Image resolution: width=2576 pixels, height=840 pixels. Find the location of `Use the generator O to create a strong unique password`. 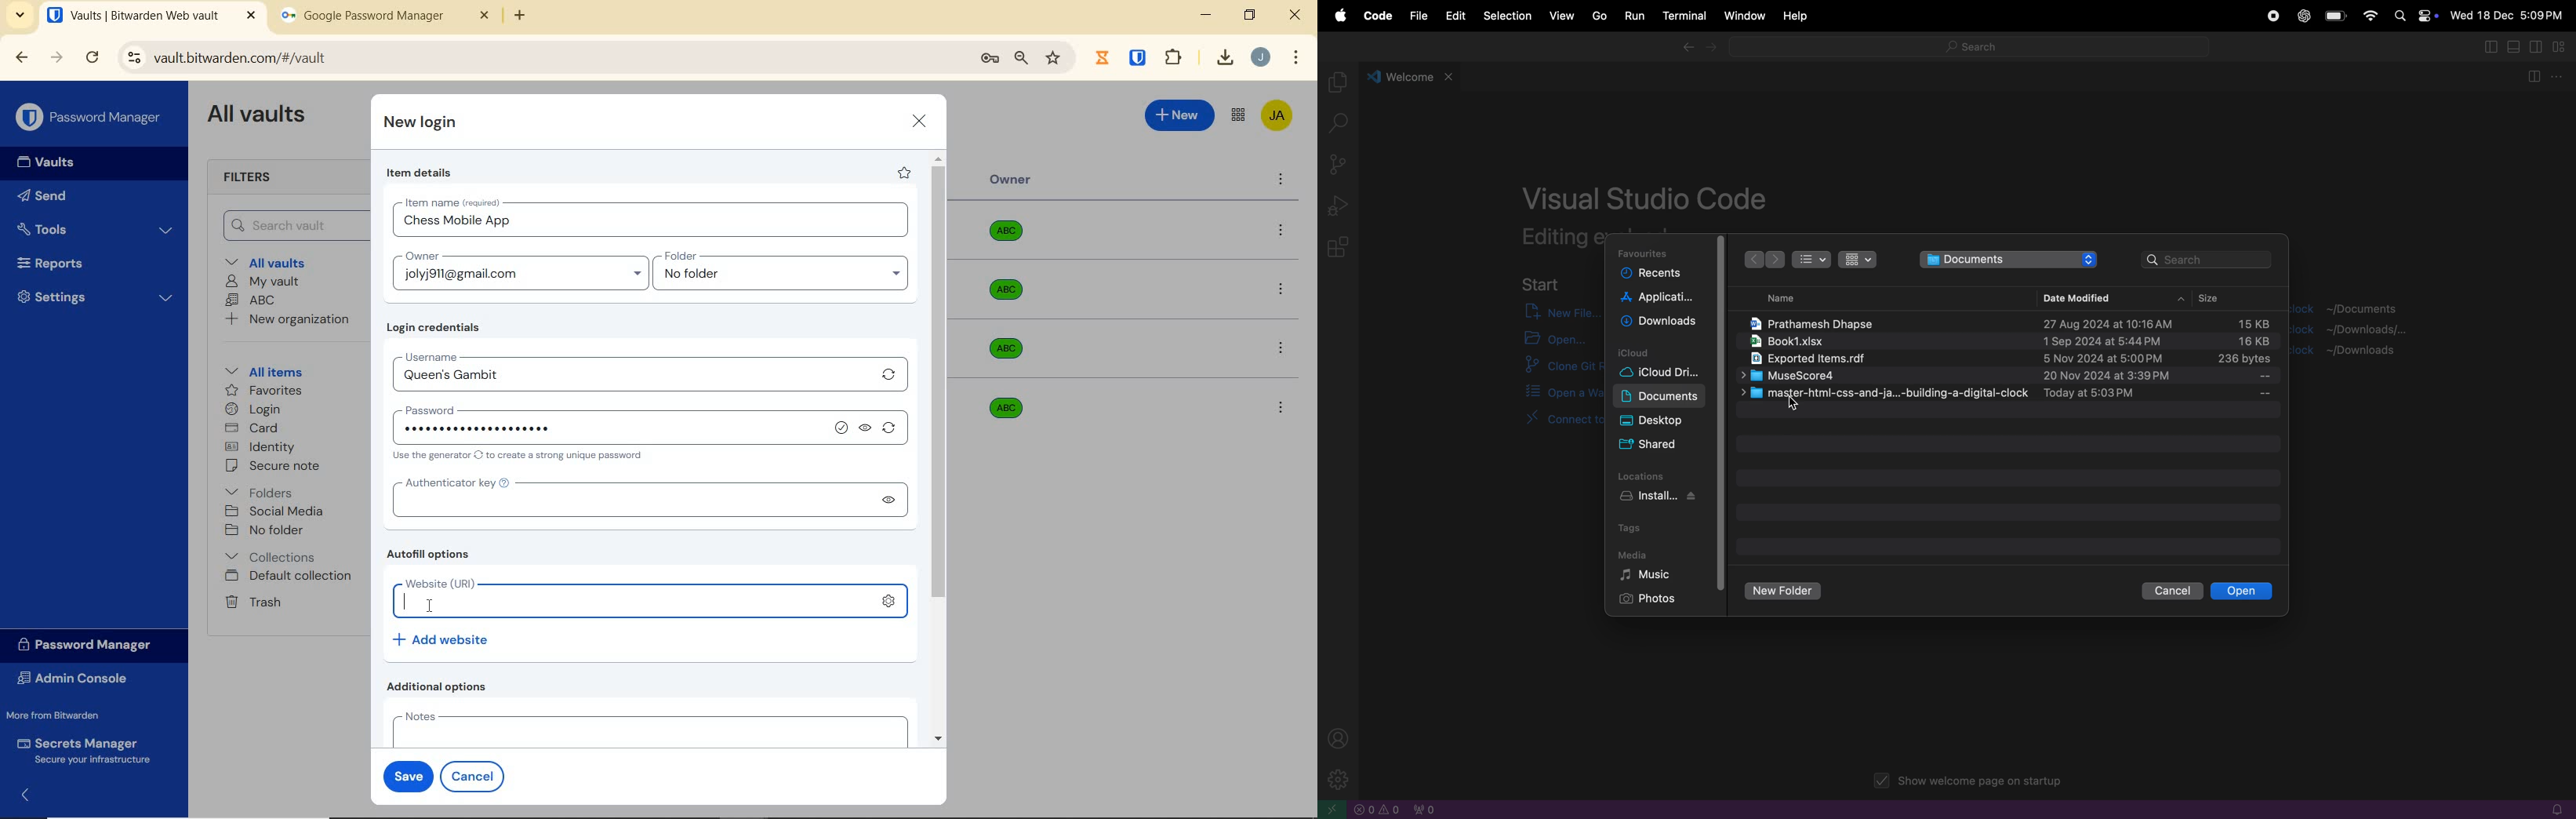

Use the generator O to create a strong unique password is located at coordinates (521, 457).